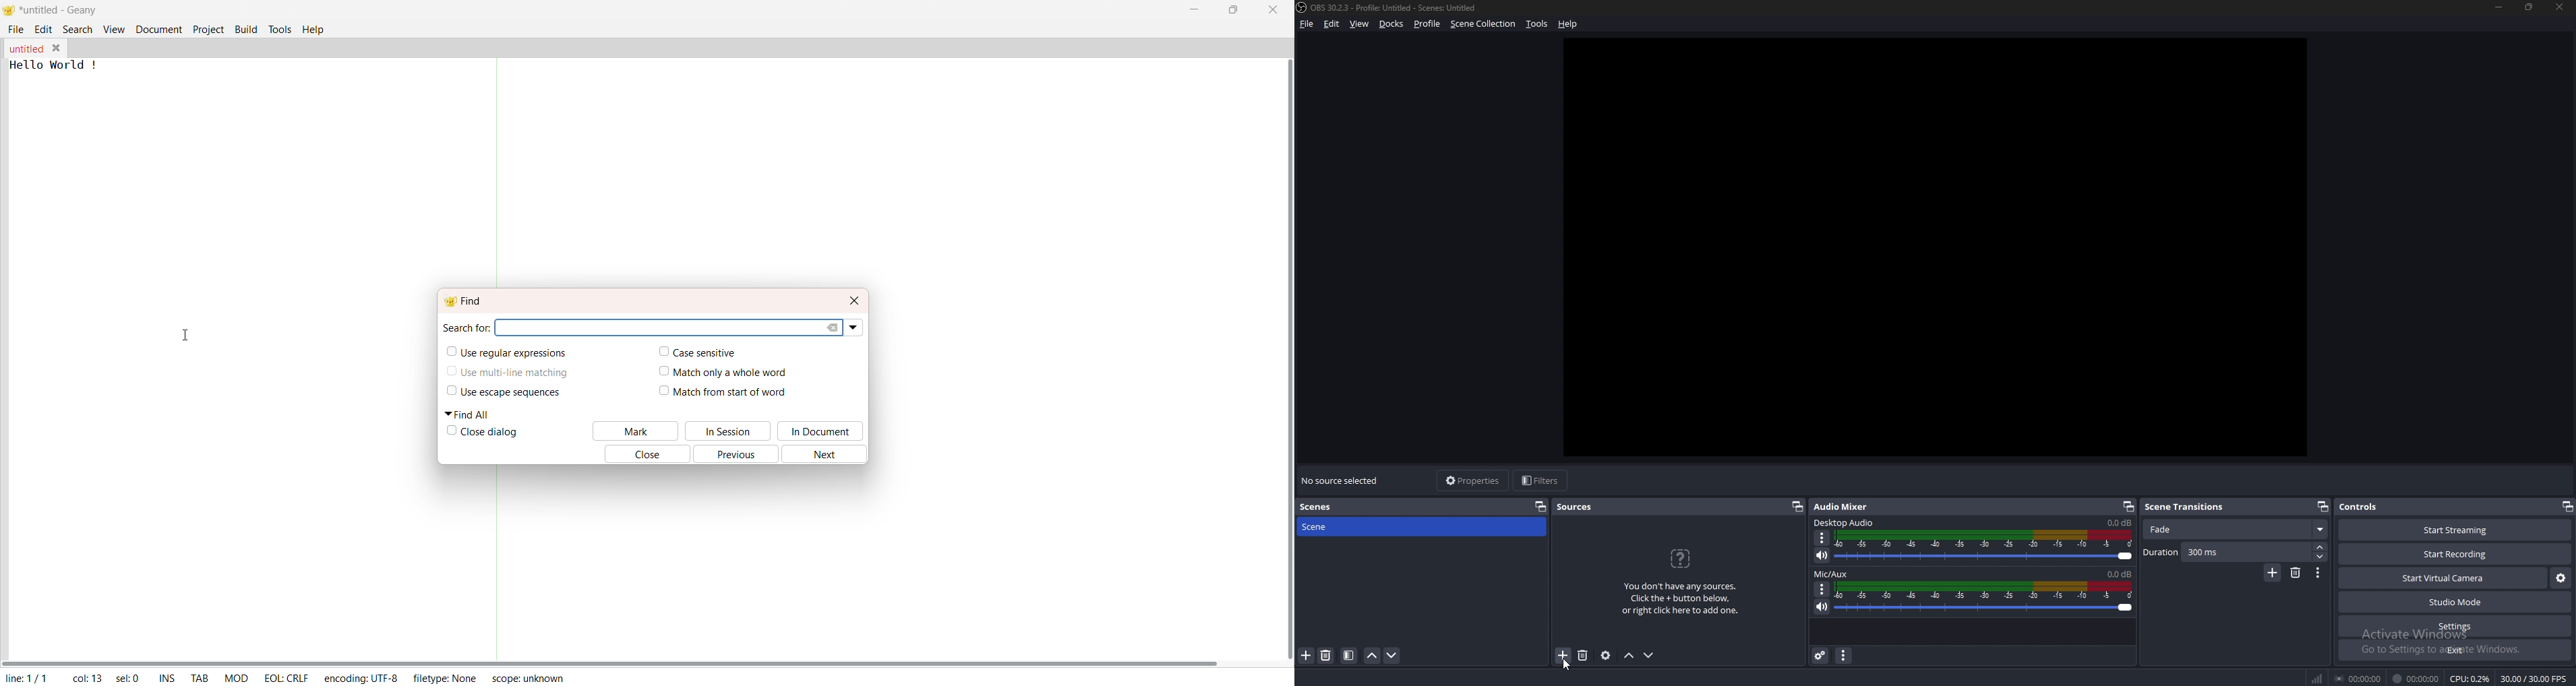 This screenshot has height=700, width=2576. Describe the element at coordinates (2361, 506) in the screenshot. I see `Controls ` at that location.